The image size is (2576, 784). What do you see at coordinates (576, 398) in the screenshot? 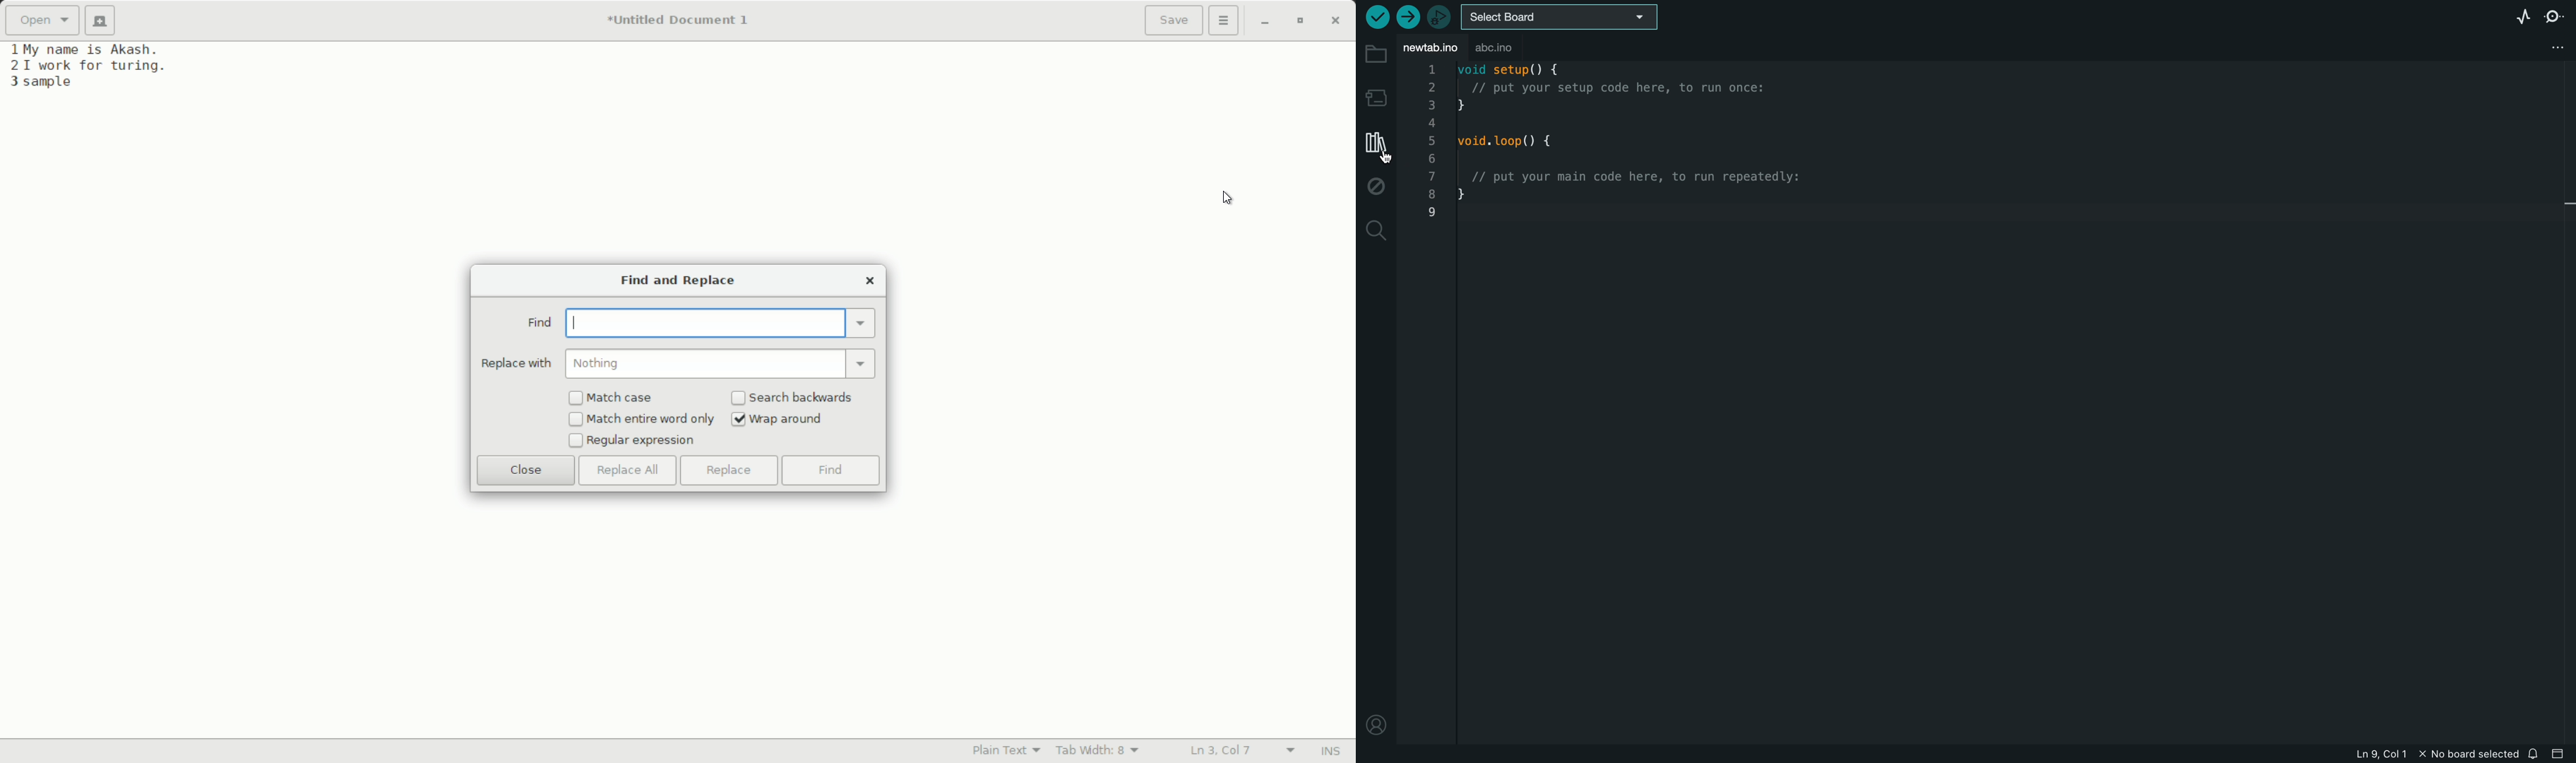
I see `checkbox` at bounding box center [576, 398].